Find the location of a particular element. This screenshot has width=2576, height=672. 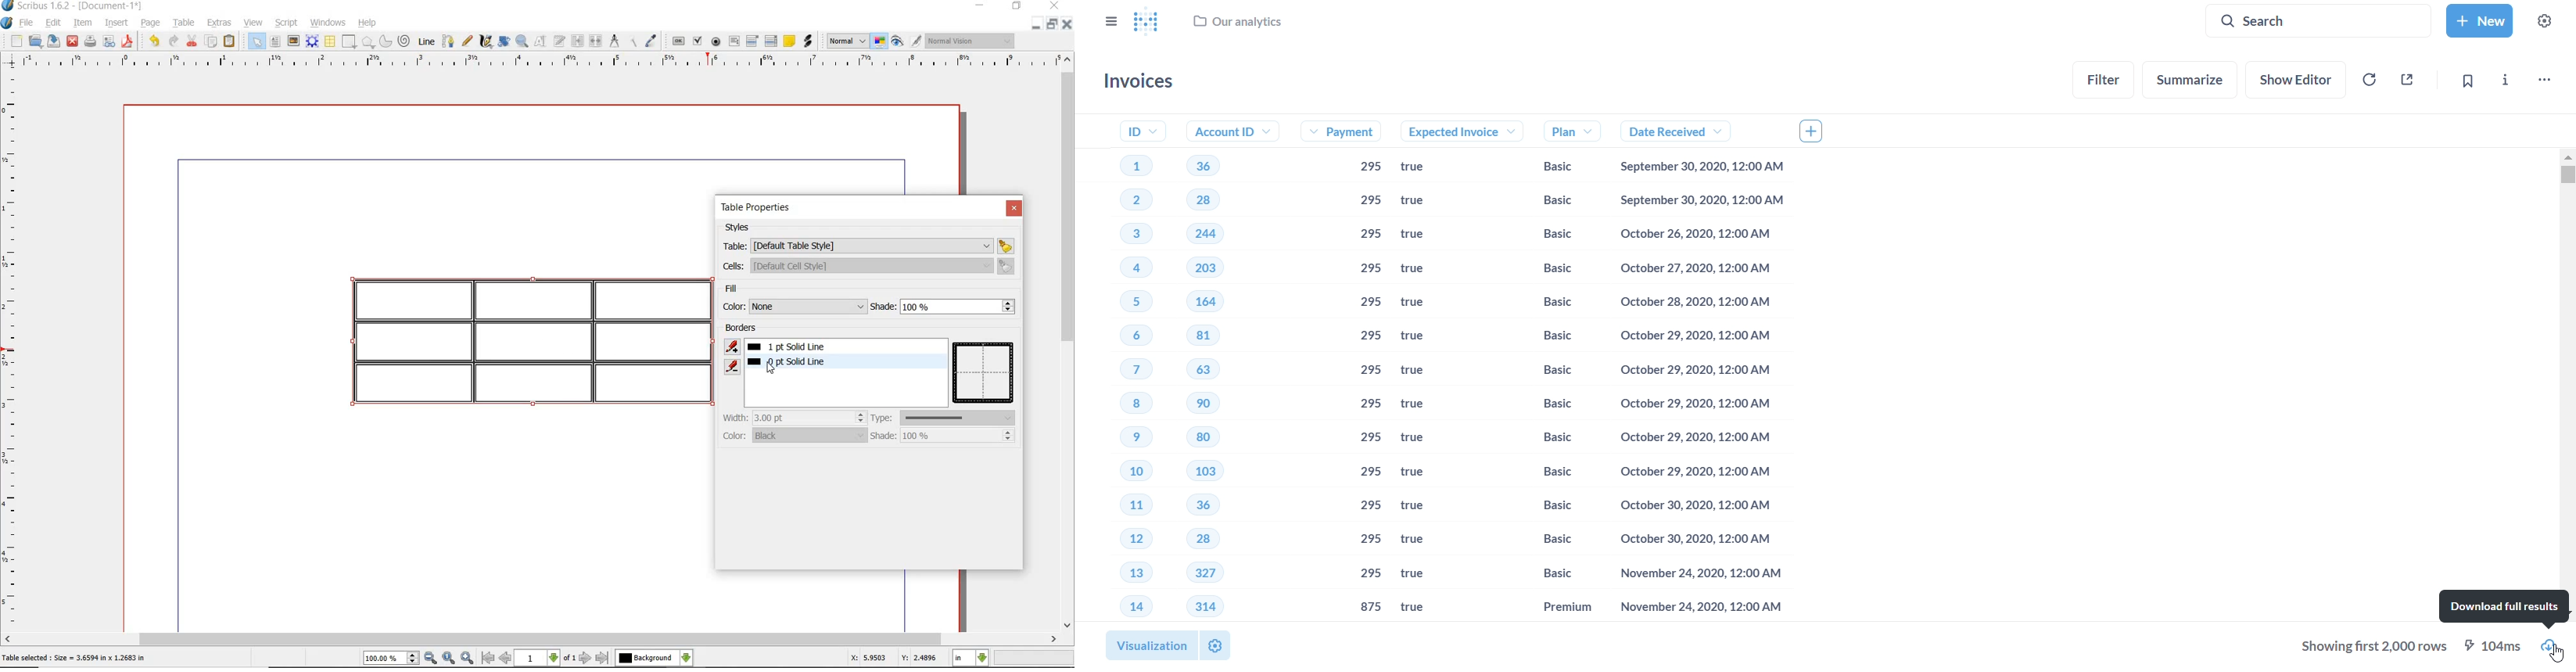

borders is located at coordinates (743, 329).